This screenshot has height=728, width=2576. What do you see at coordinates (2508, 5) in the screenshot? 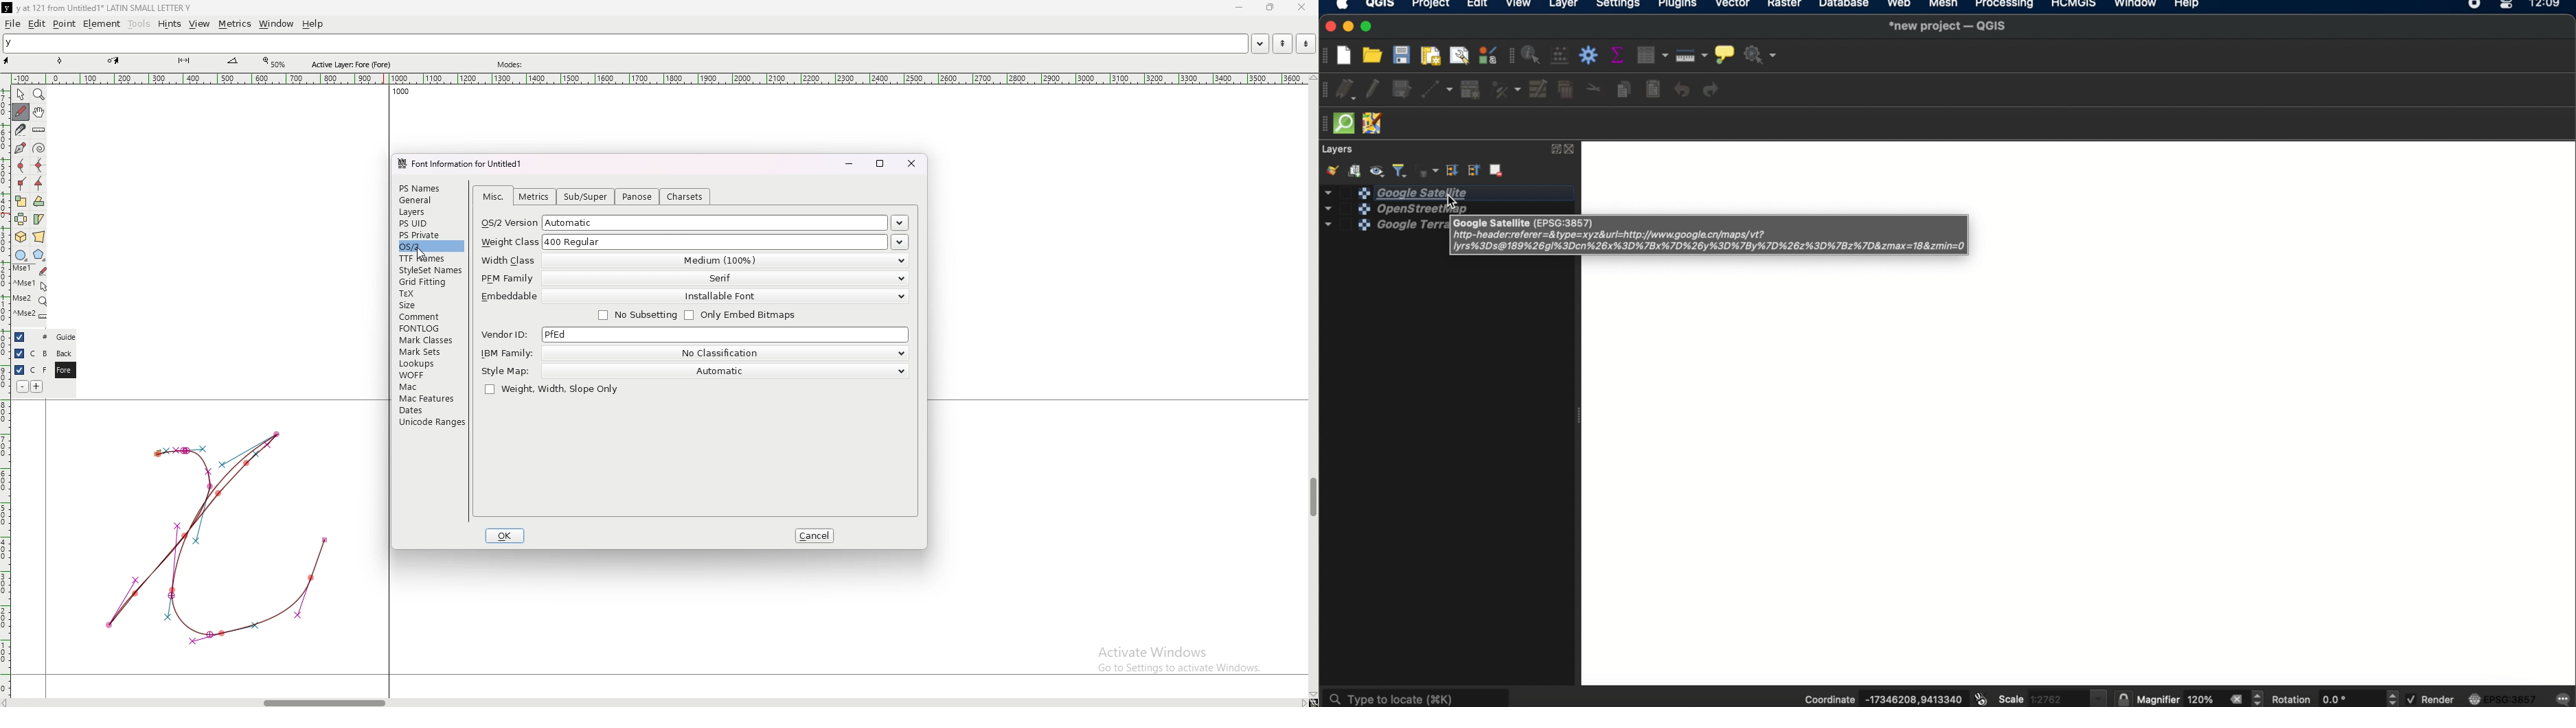
I see `control center` at bounding box center [2508, 5].